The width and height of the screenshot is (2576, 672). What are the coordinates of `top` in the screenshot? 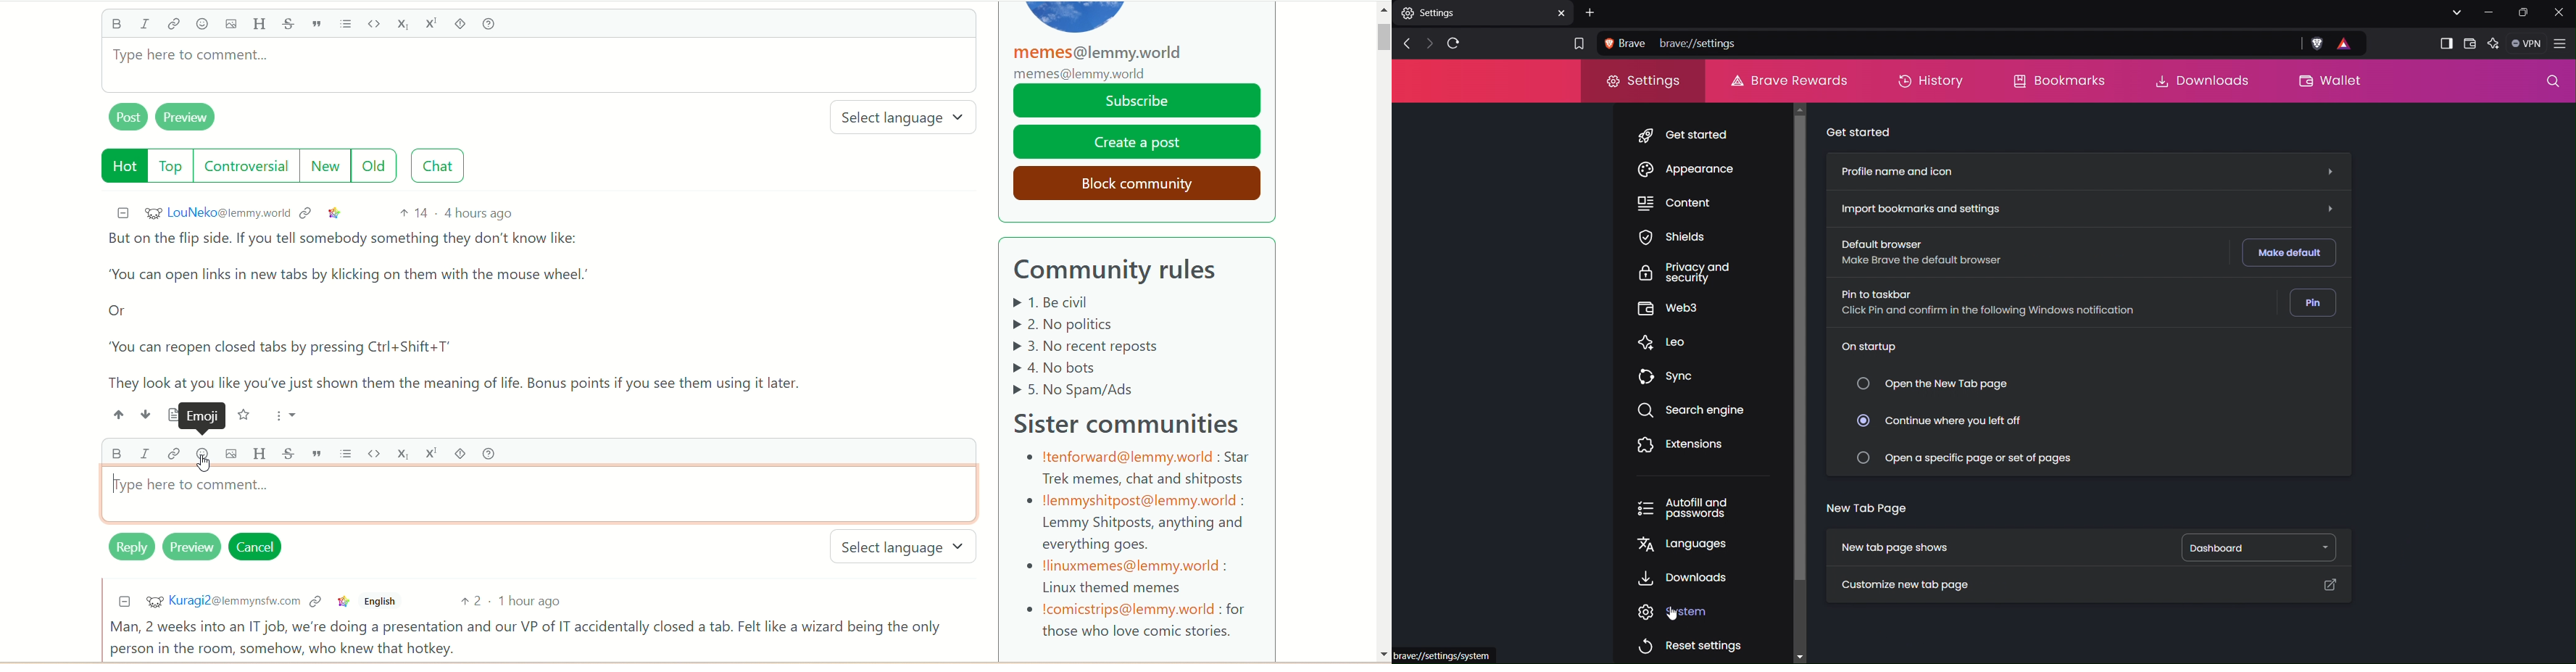 It's located at (171, 167).